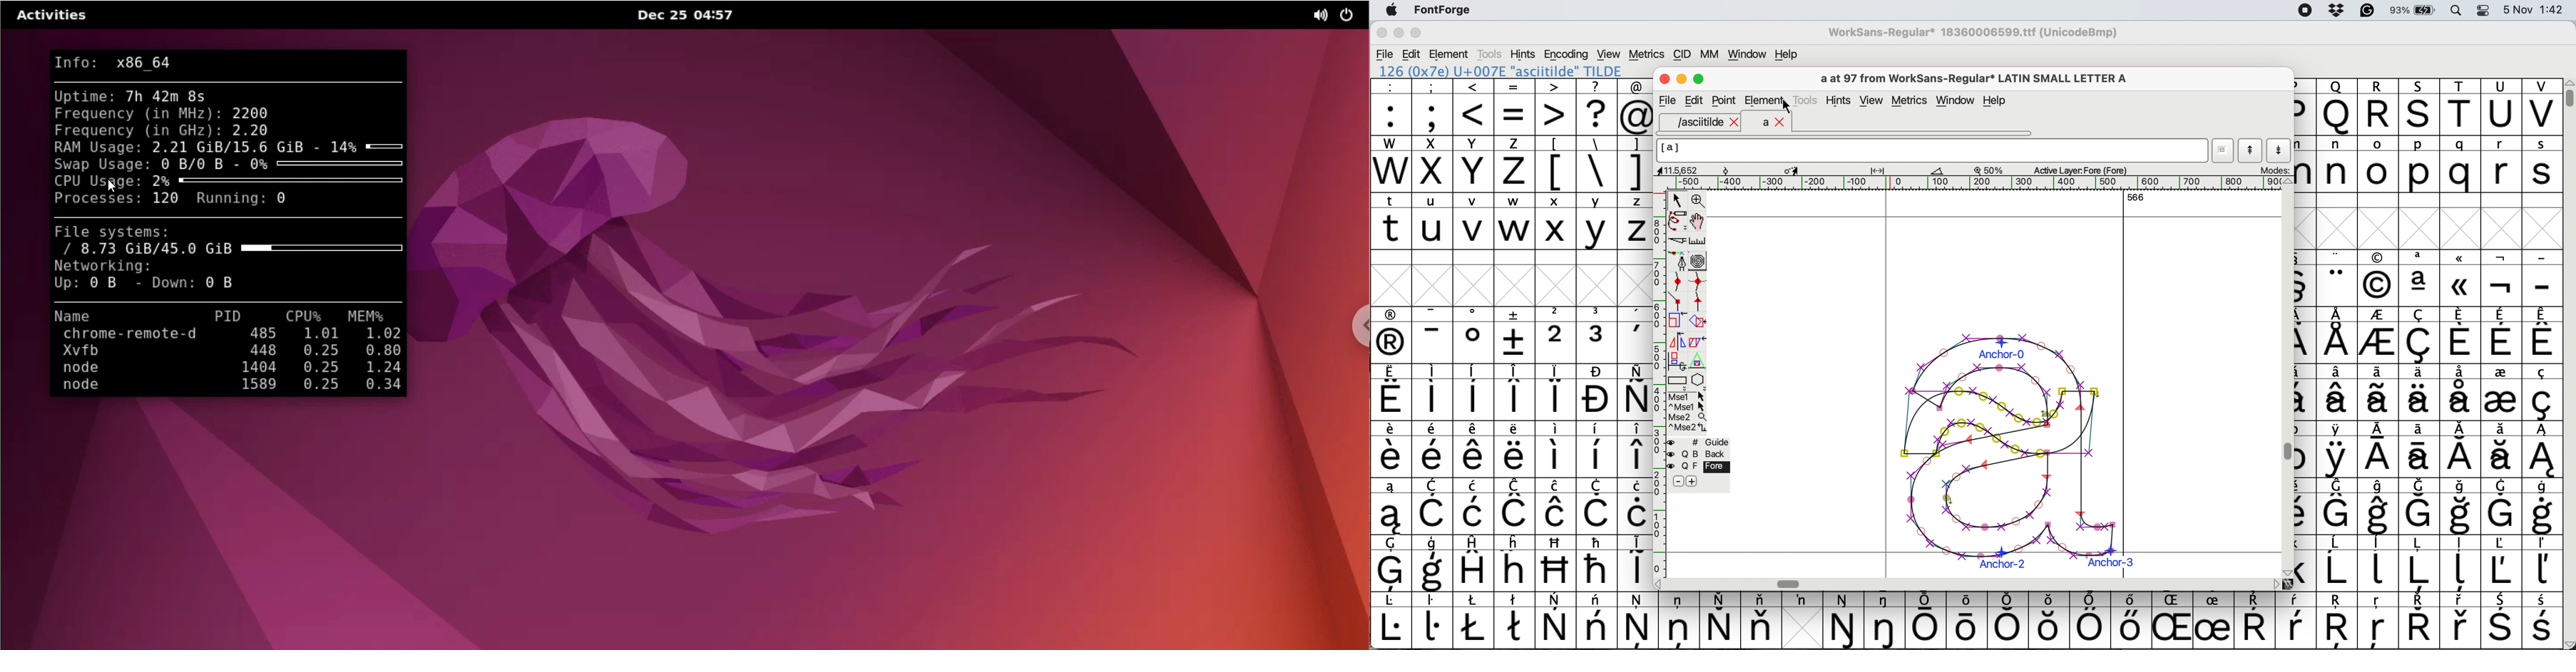  What do you see at coordinates (2254, 621) in the screenshot?
I see `symbol` at bounding box center [2254, 621].